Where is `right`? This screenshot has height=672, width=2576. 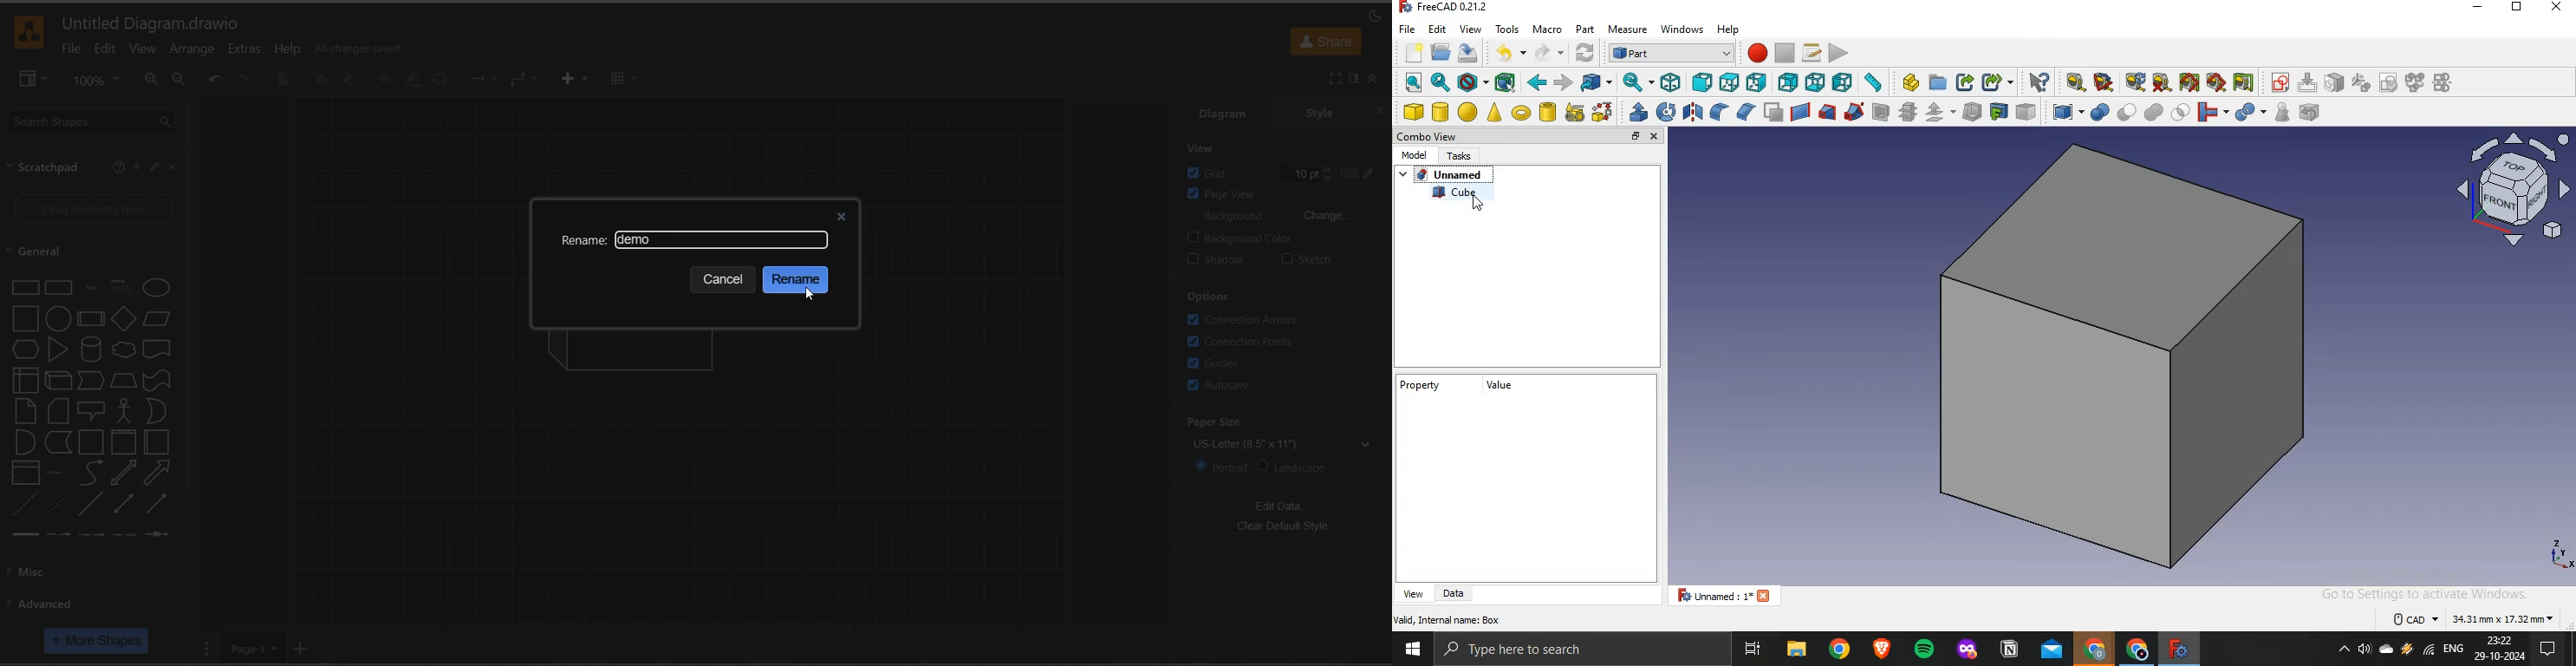
right is located at coordinates (1756, 83).